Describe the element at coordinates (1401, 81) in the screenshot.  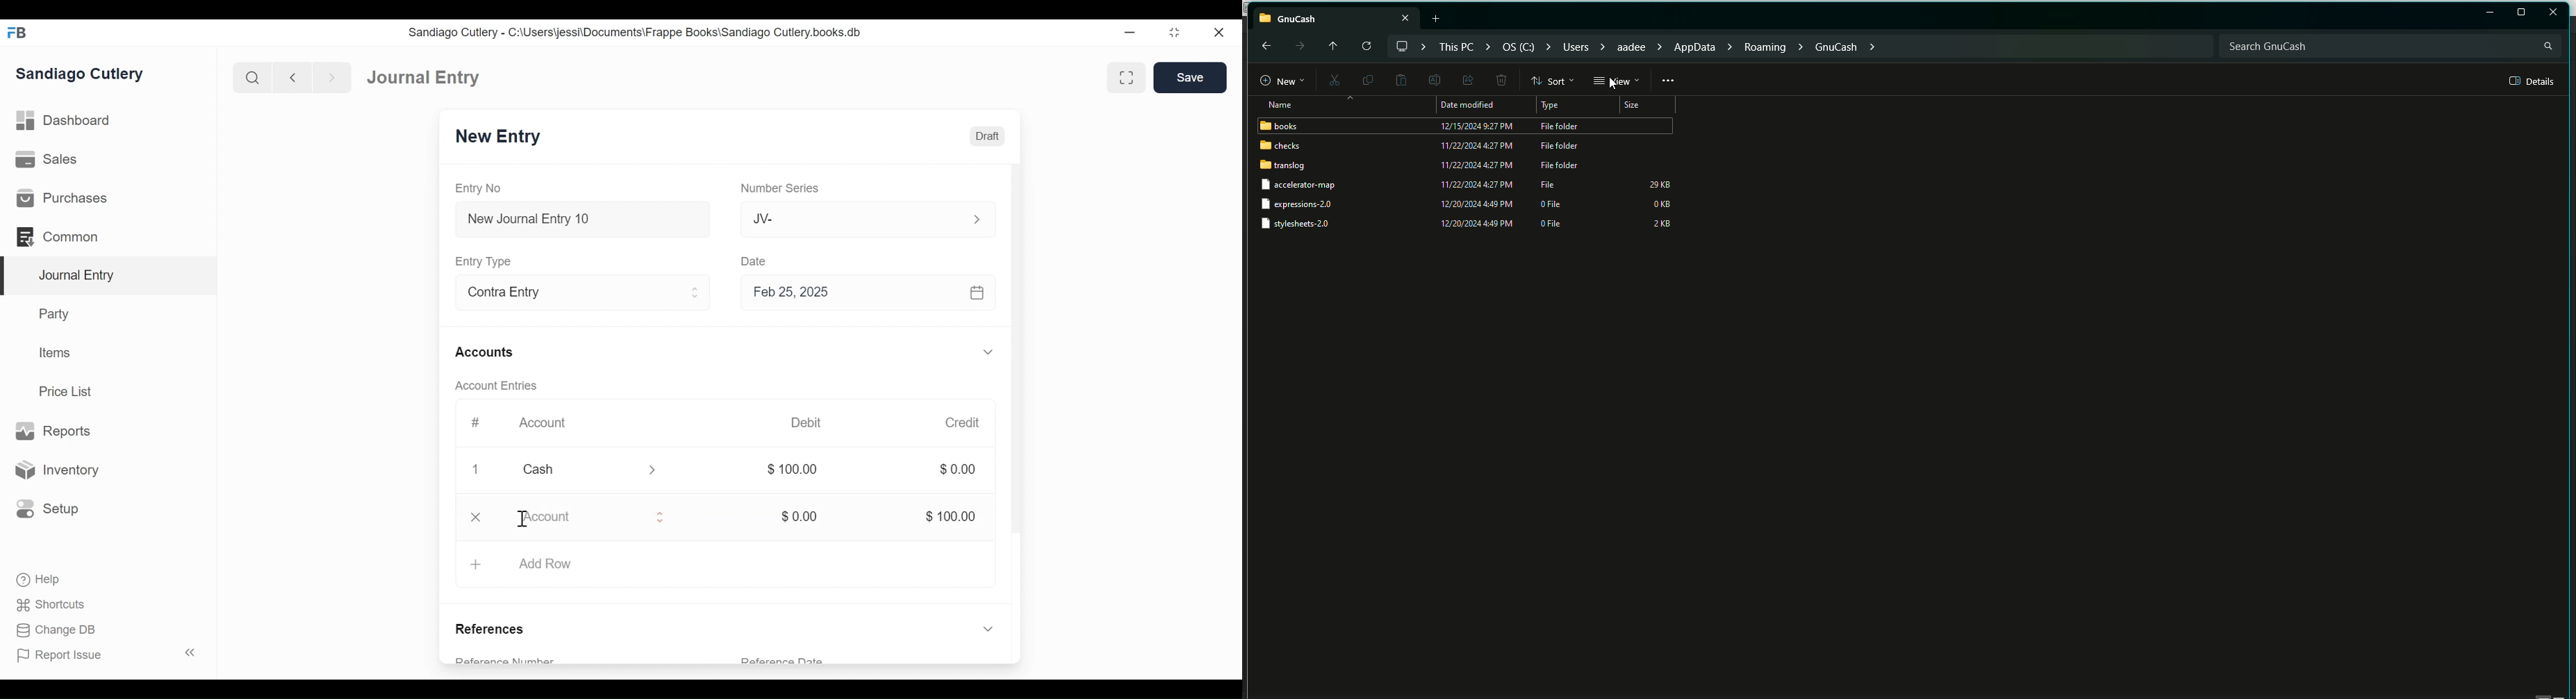
I see `Paste` at that location.